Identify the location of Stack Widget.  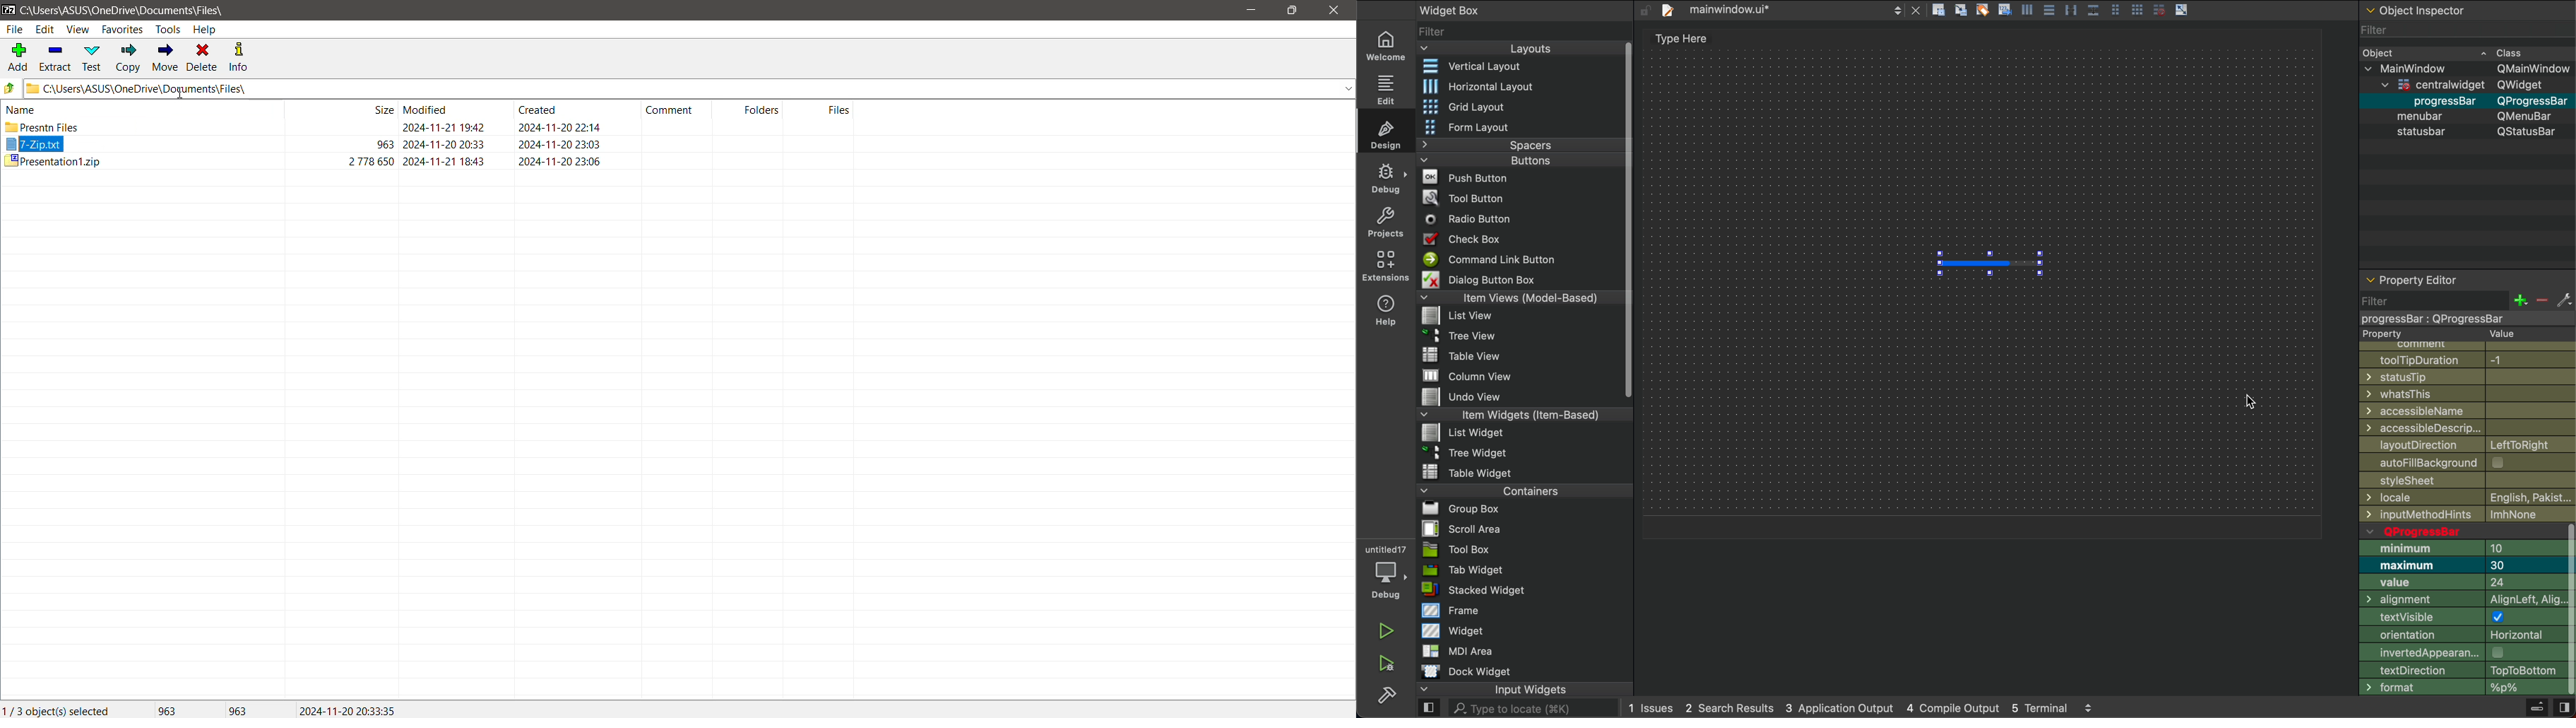
(1507, 590).